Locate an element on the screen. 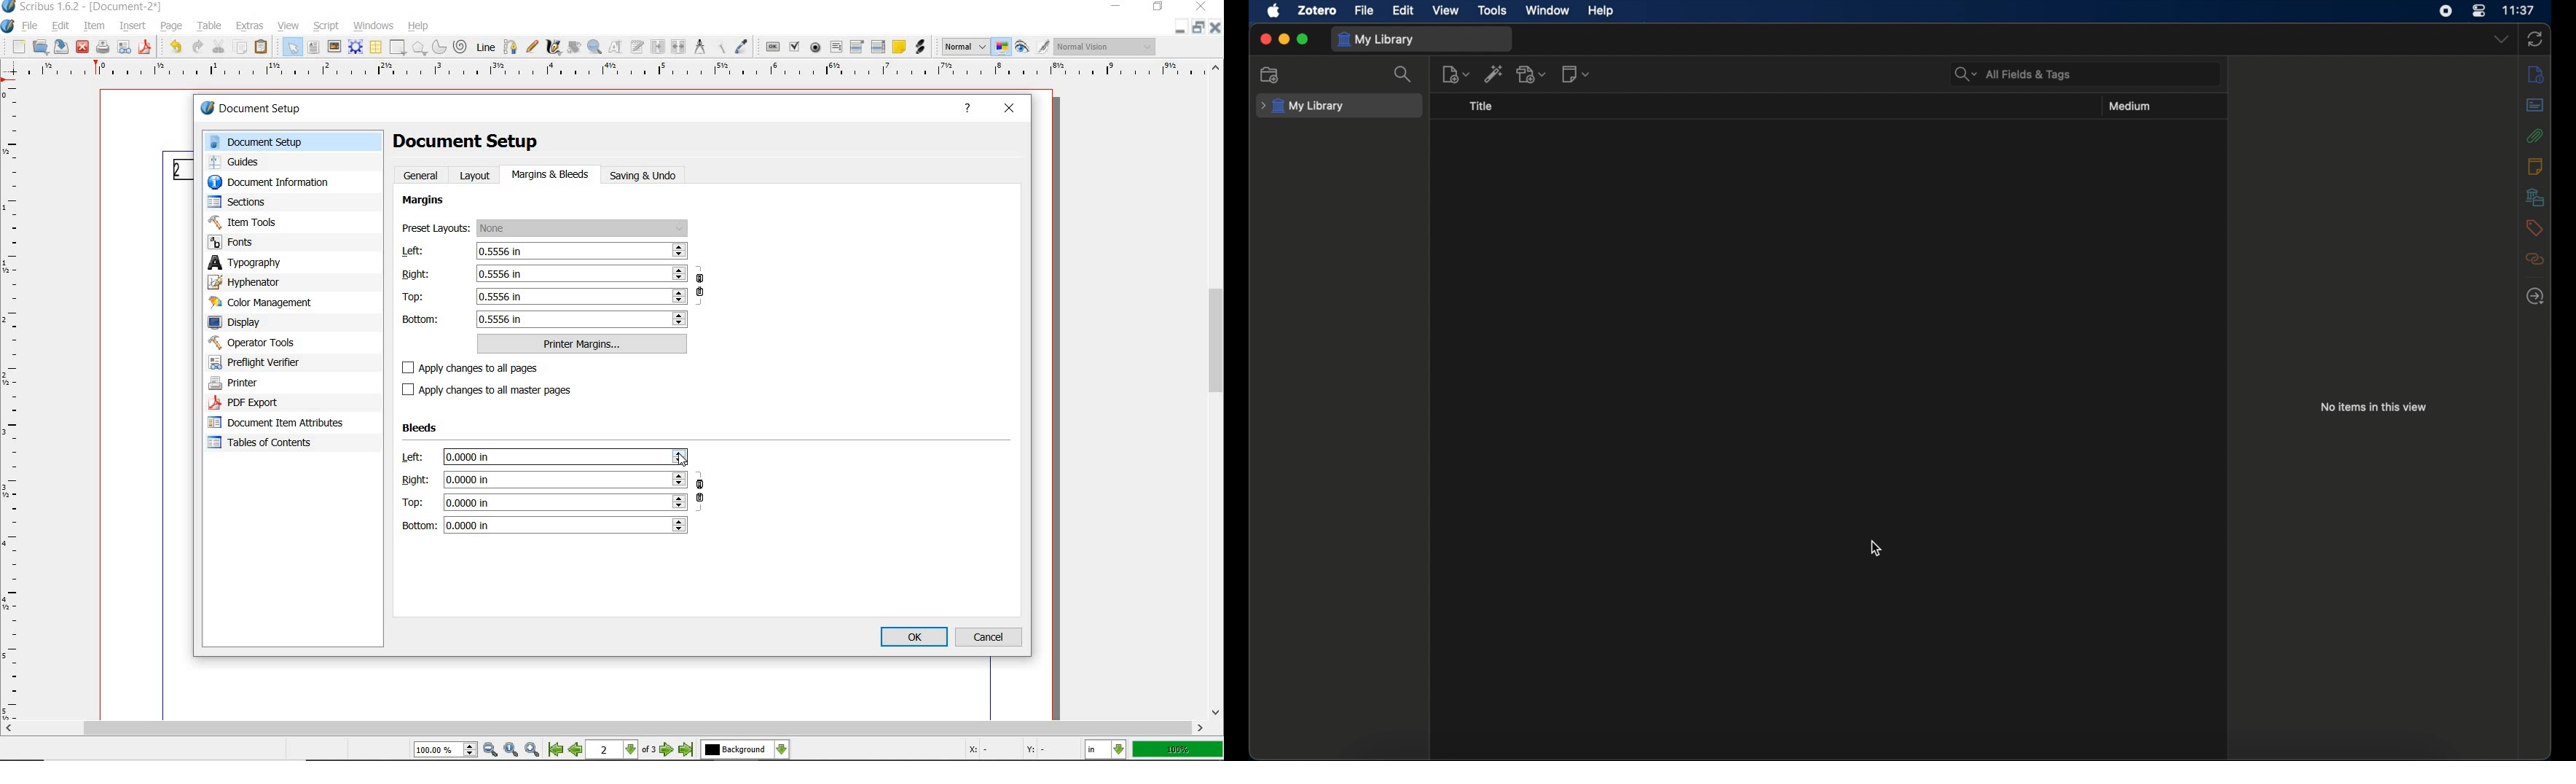 Image resolution: width=2576 pixels, height=784 pixels. rotate item is located at coordinates (573, 47).